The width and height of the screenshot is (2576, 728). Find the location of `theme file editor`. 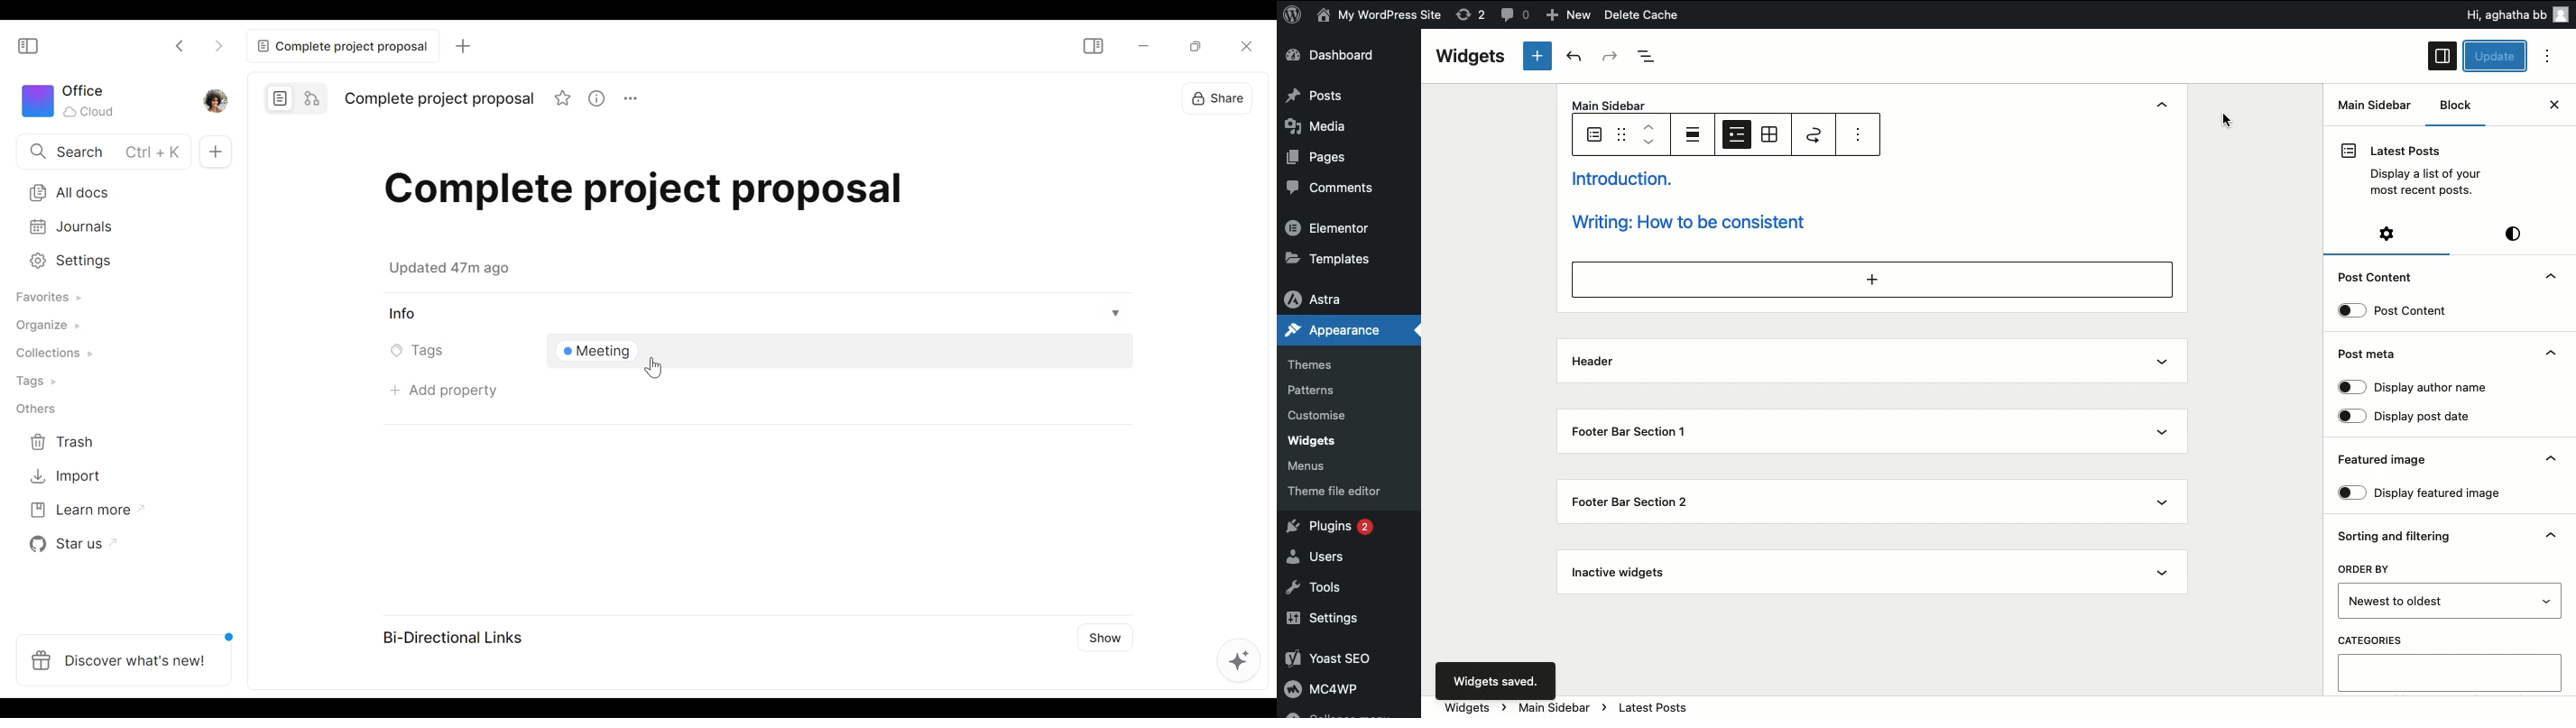

theme file editor is located at coordinates (1333, 490).